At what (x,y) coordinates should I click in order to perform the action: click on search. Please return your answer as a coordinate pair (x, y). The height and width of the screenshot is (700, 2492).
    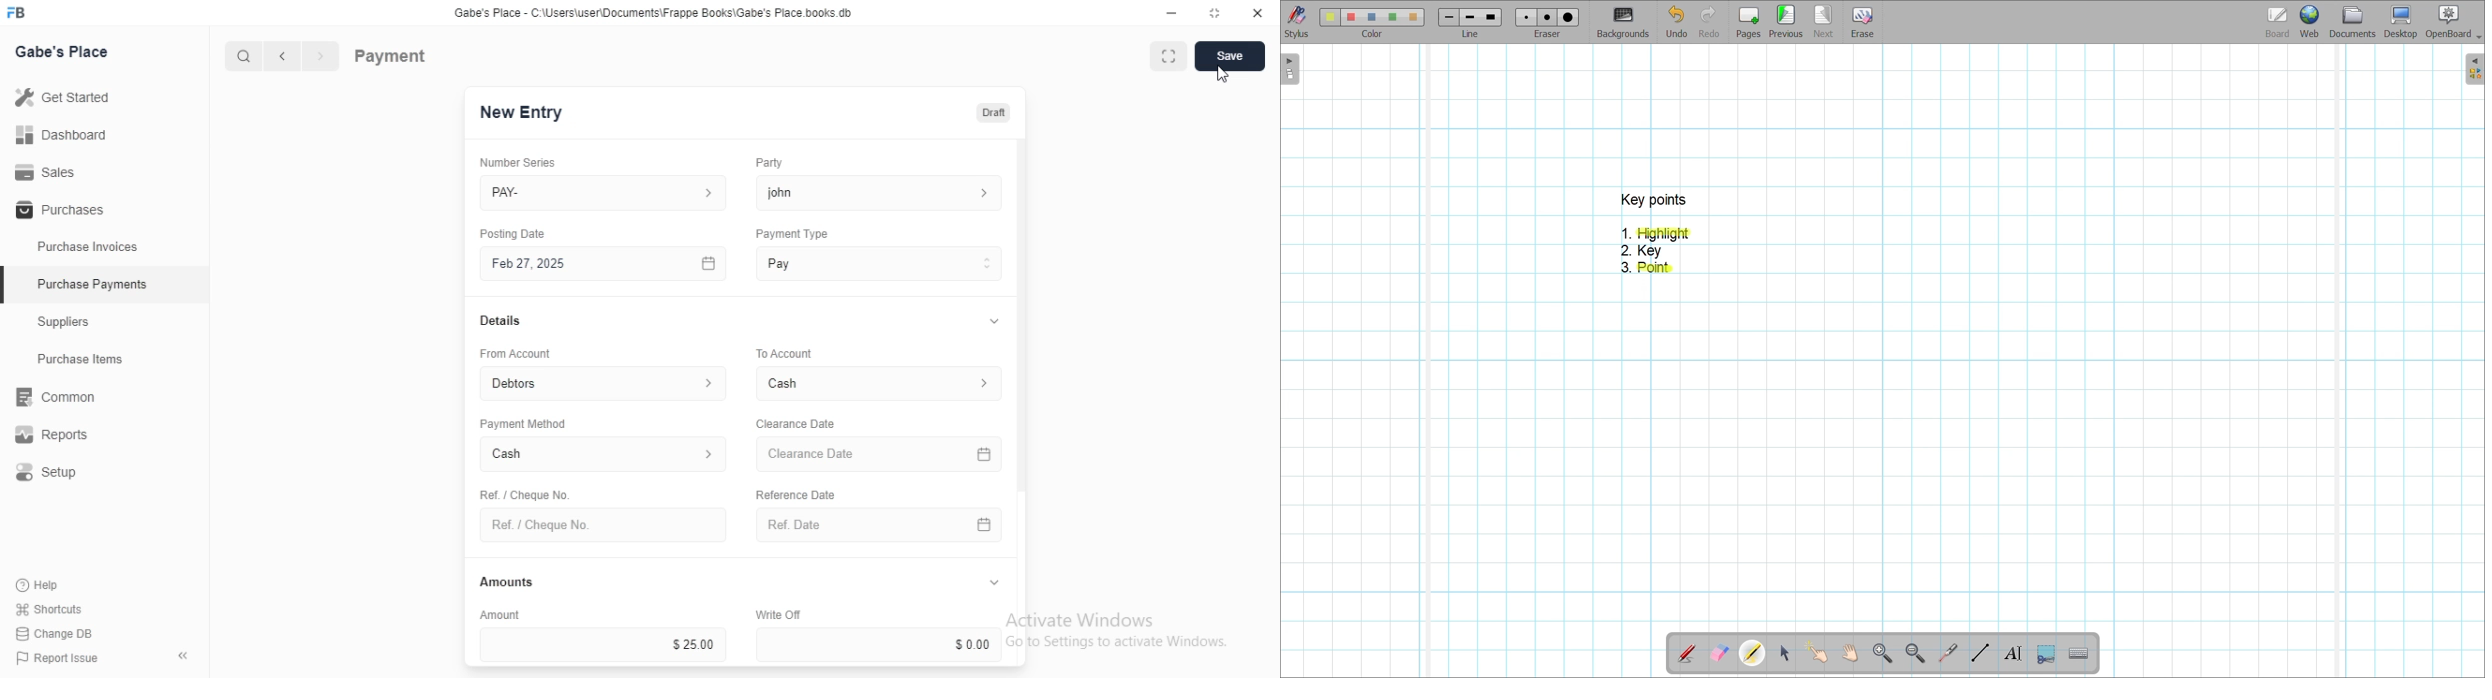
    Looking at the image, I should click on (245, 57).